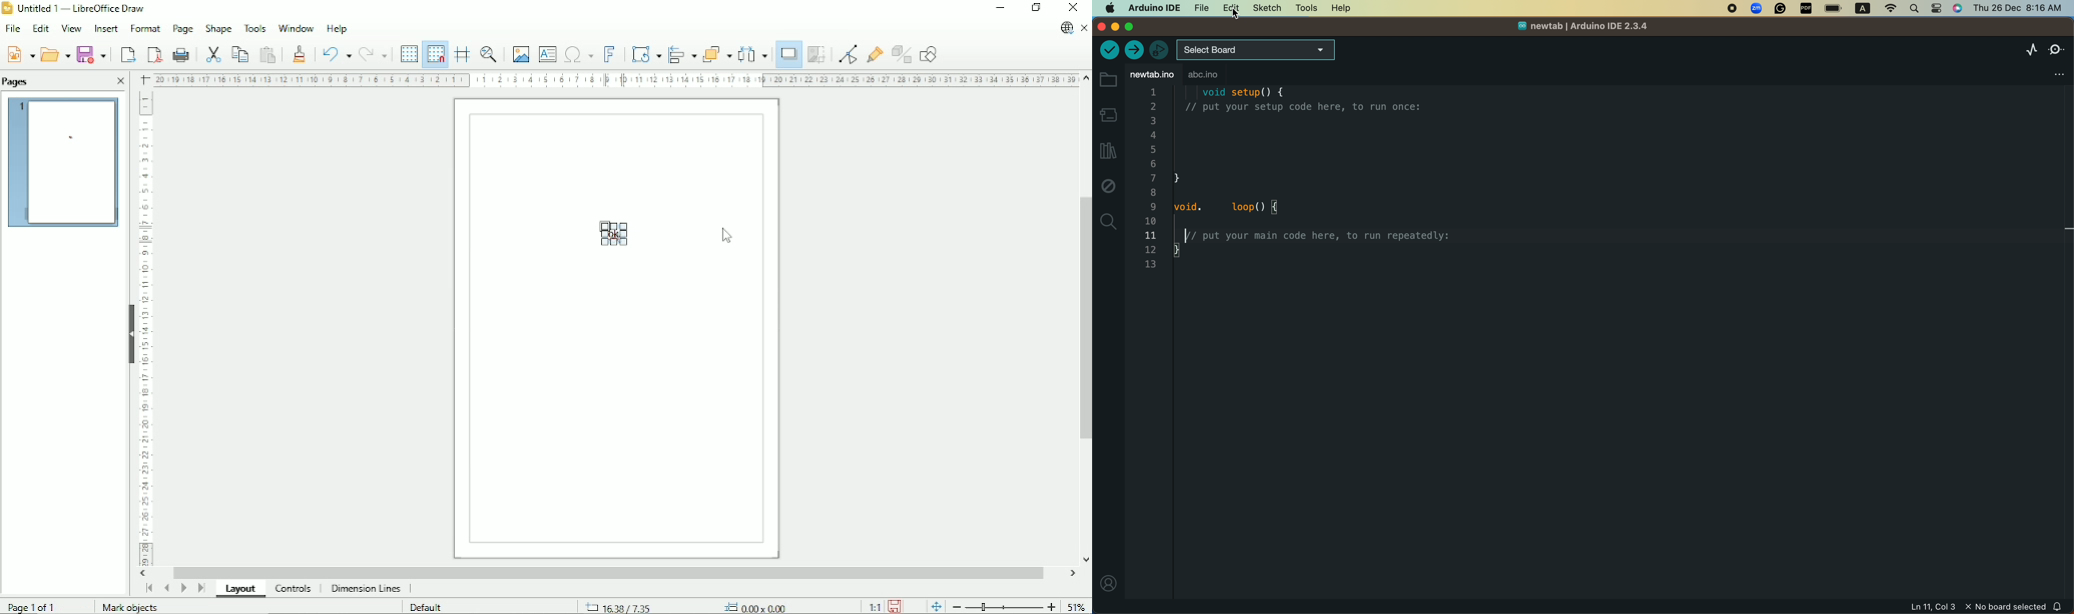 Image resolution: width=2100 pixels, height=616 pixels. What do you see at coordinates (127, 55) in the screenshot?
I see `Export` at bounding box center [127, 55].